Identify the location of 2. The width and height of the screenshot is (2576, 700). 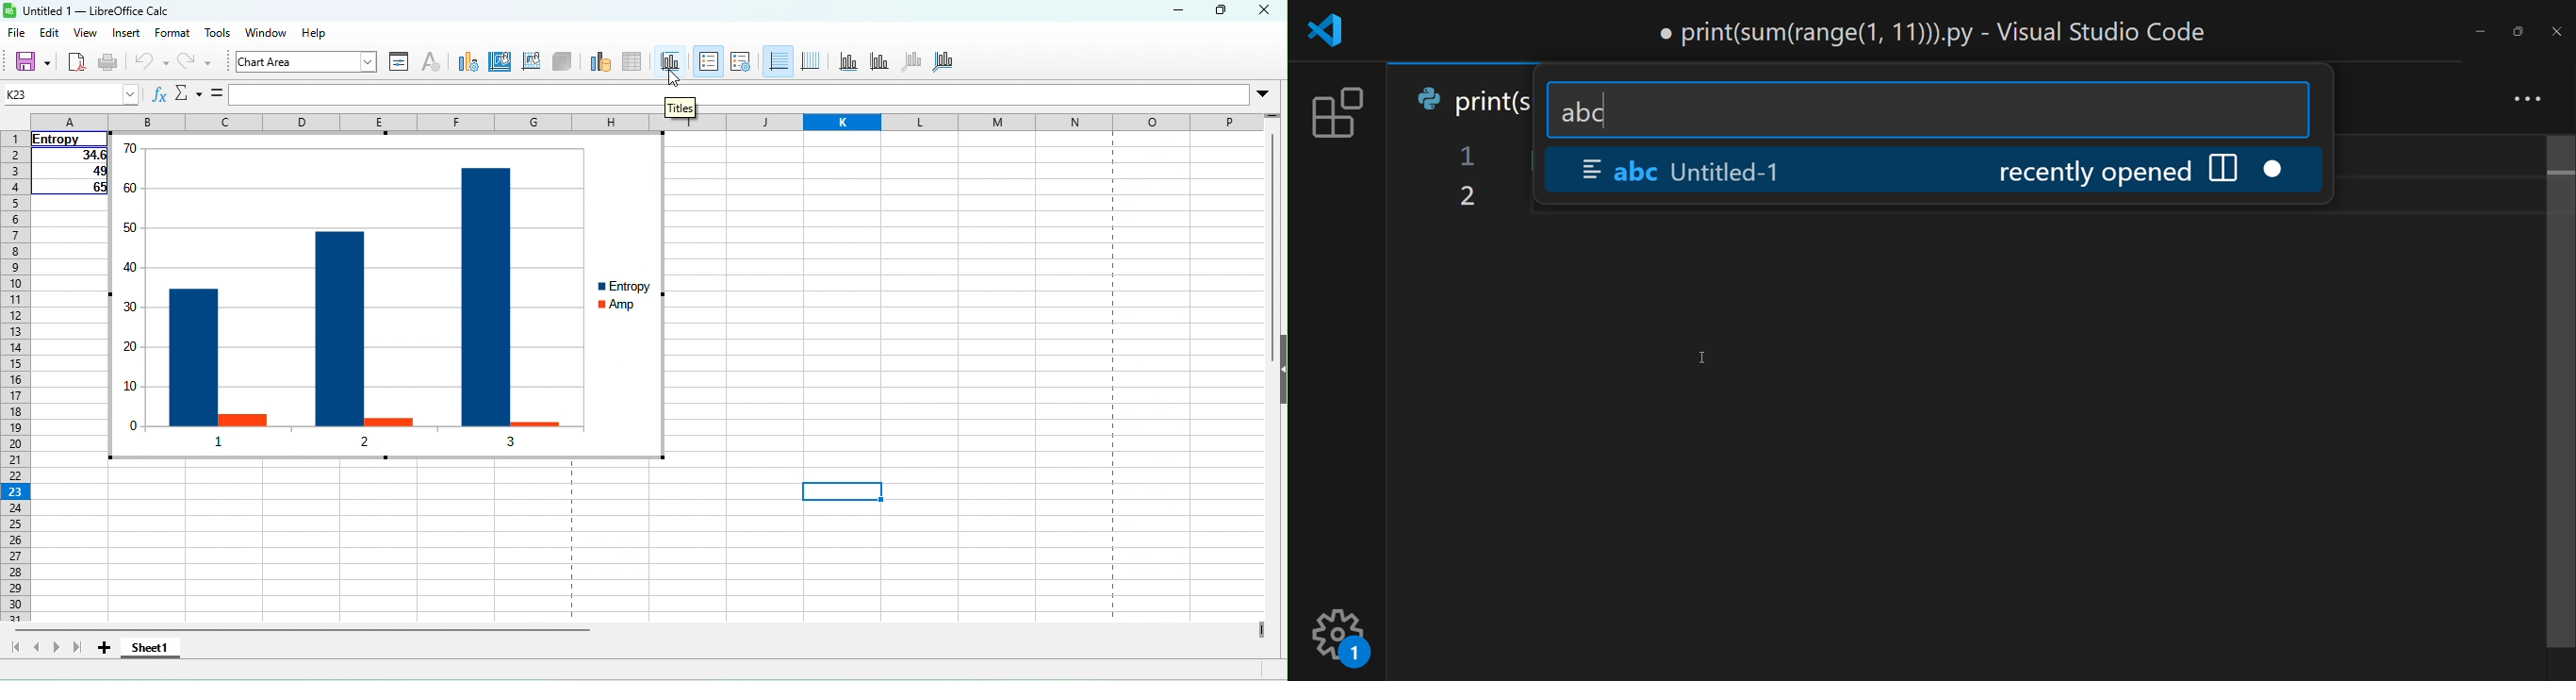
(359, 445).